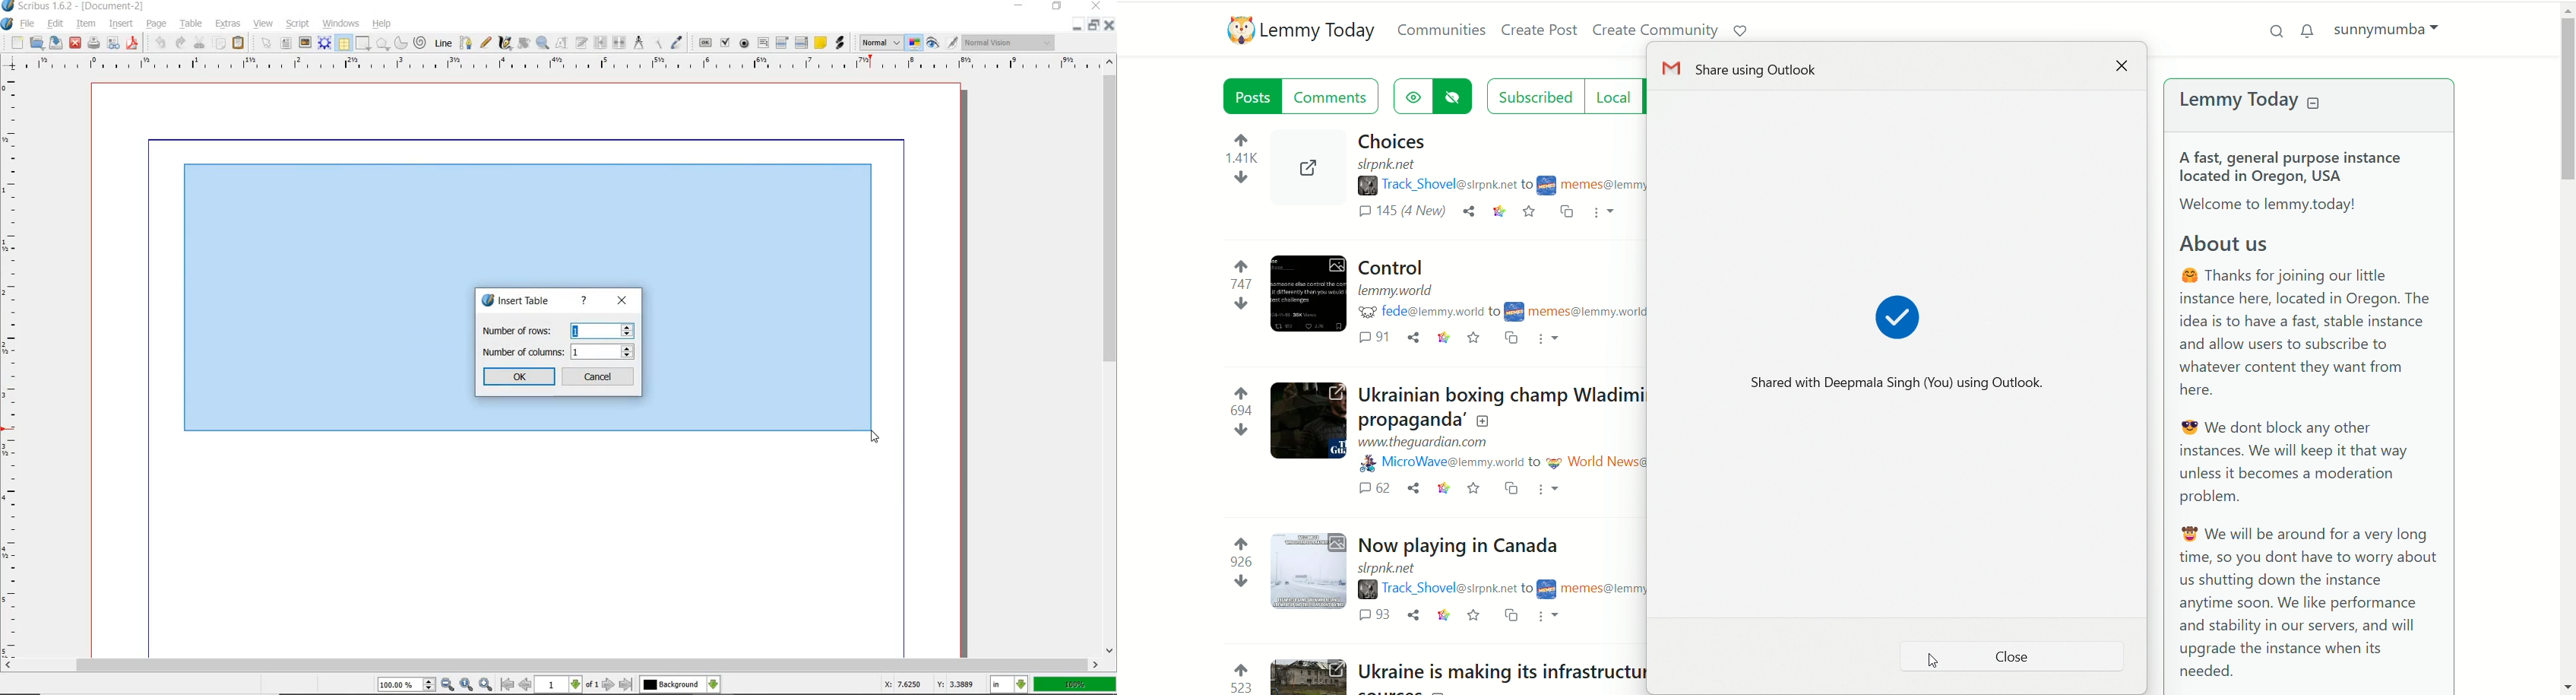  Describe the element at coordinates (132, 43) in the screenshot. I see `safe as pdf` at that location.